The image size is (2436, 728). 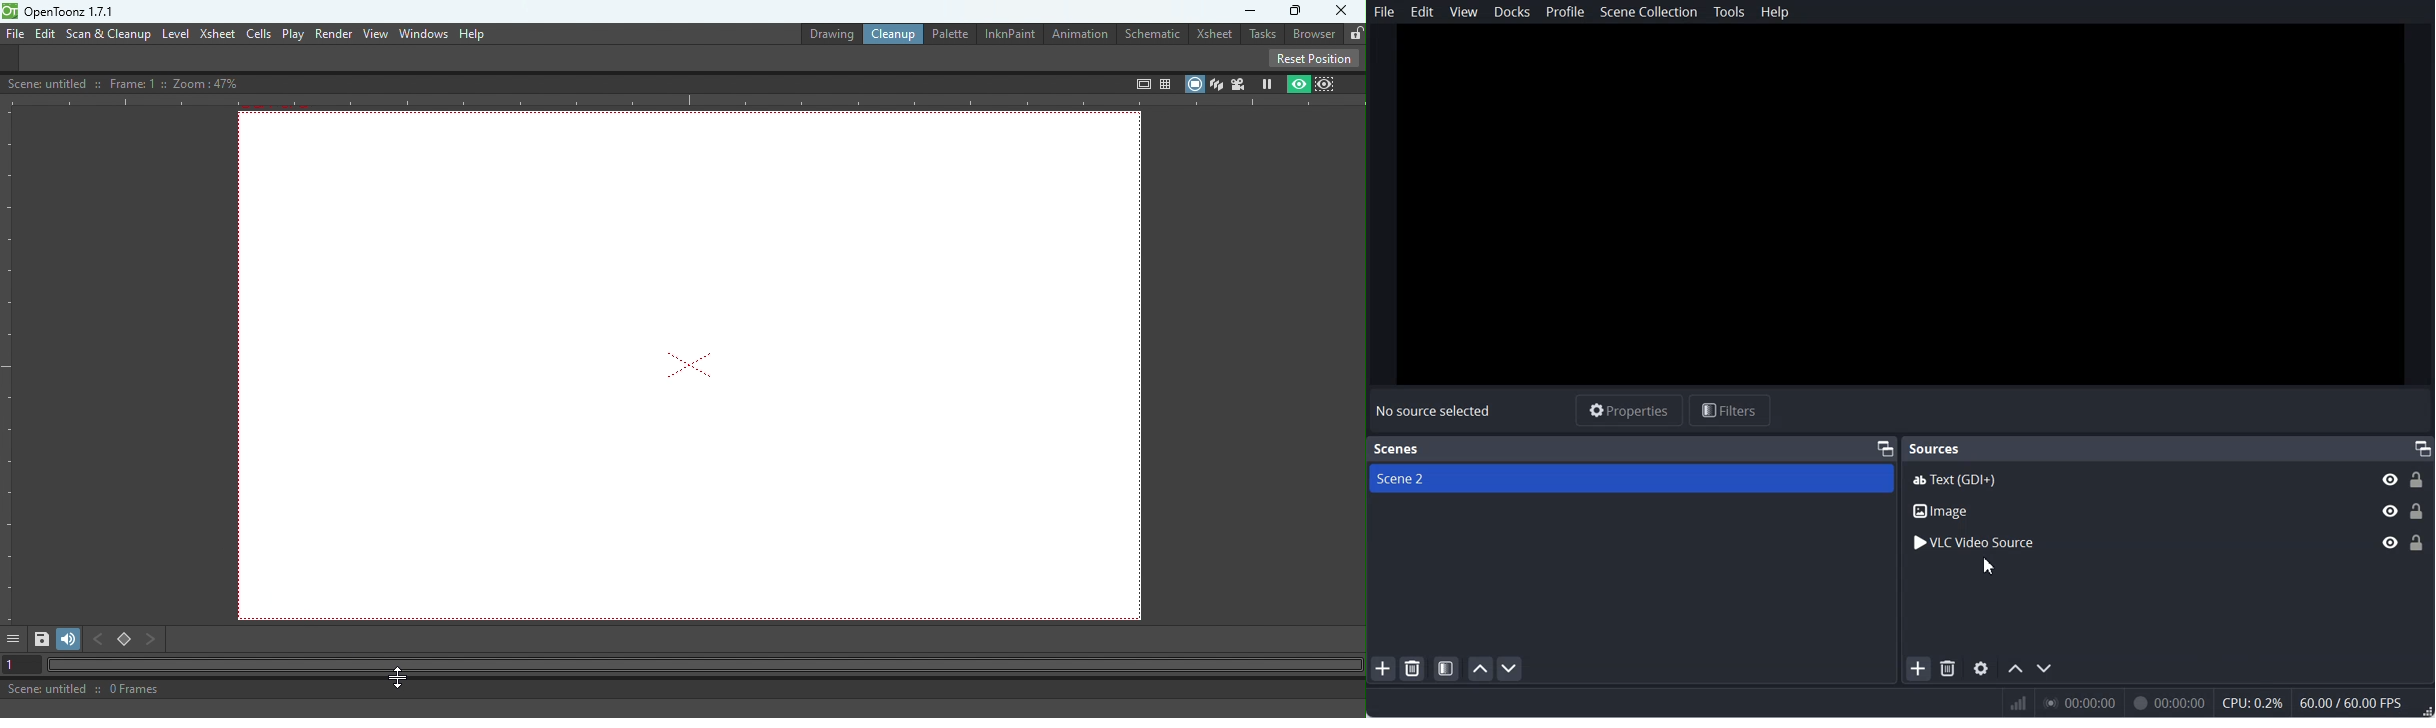 I want to click on Move scene up, so click(x=1481, y=668).